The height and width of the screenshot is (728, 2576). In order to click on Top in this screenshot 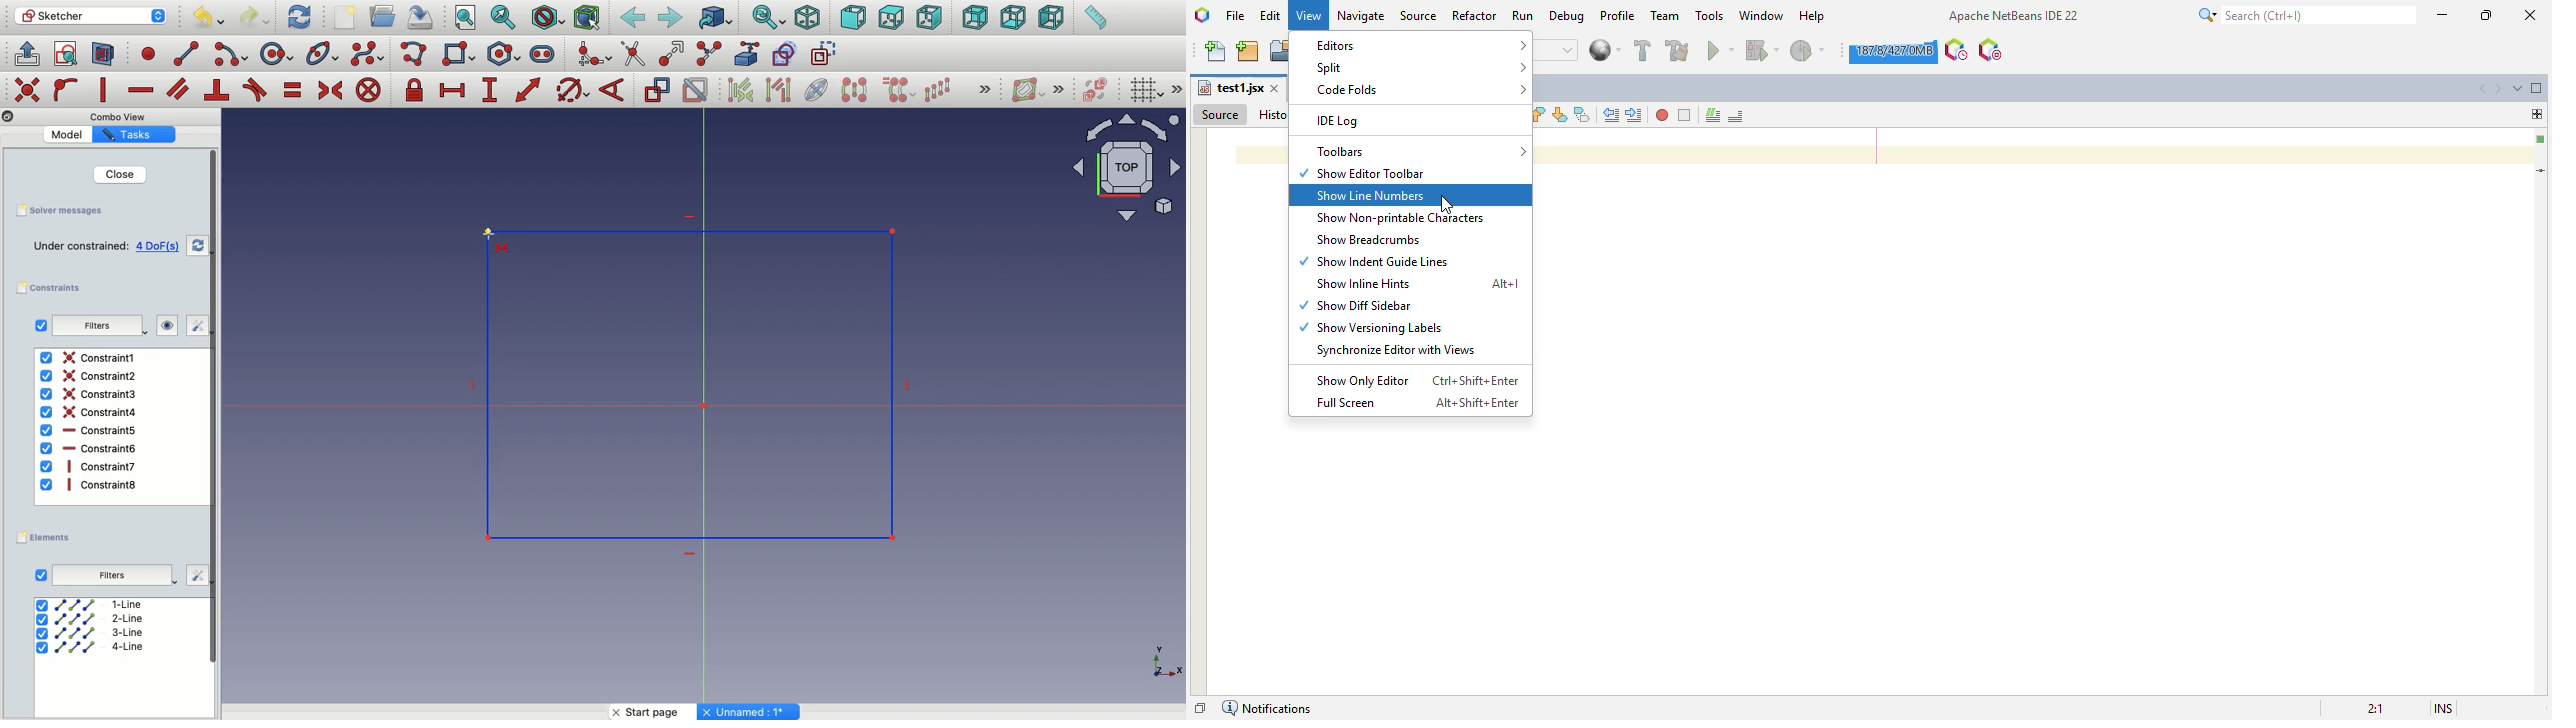, I will do `click(891, 18)`.